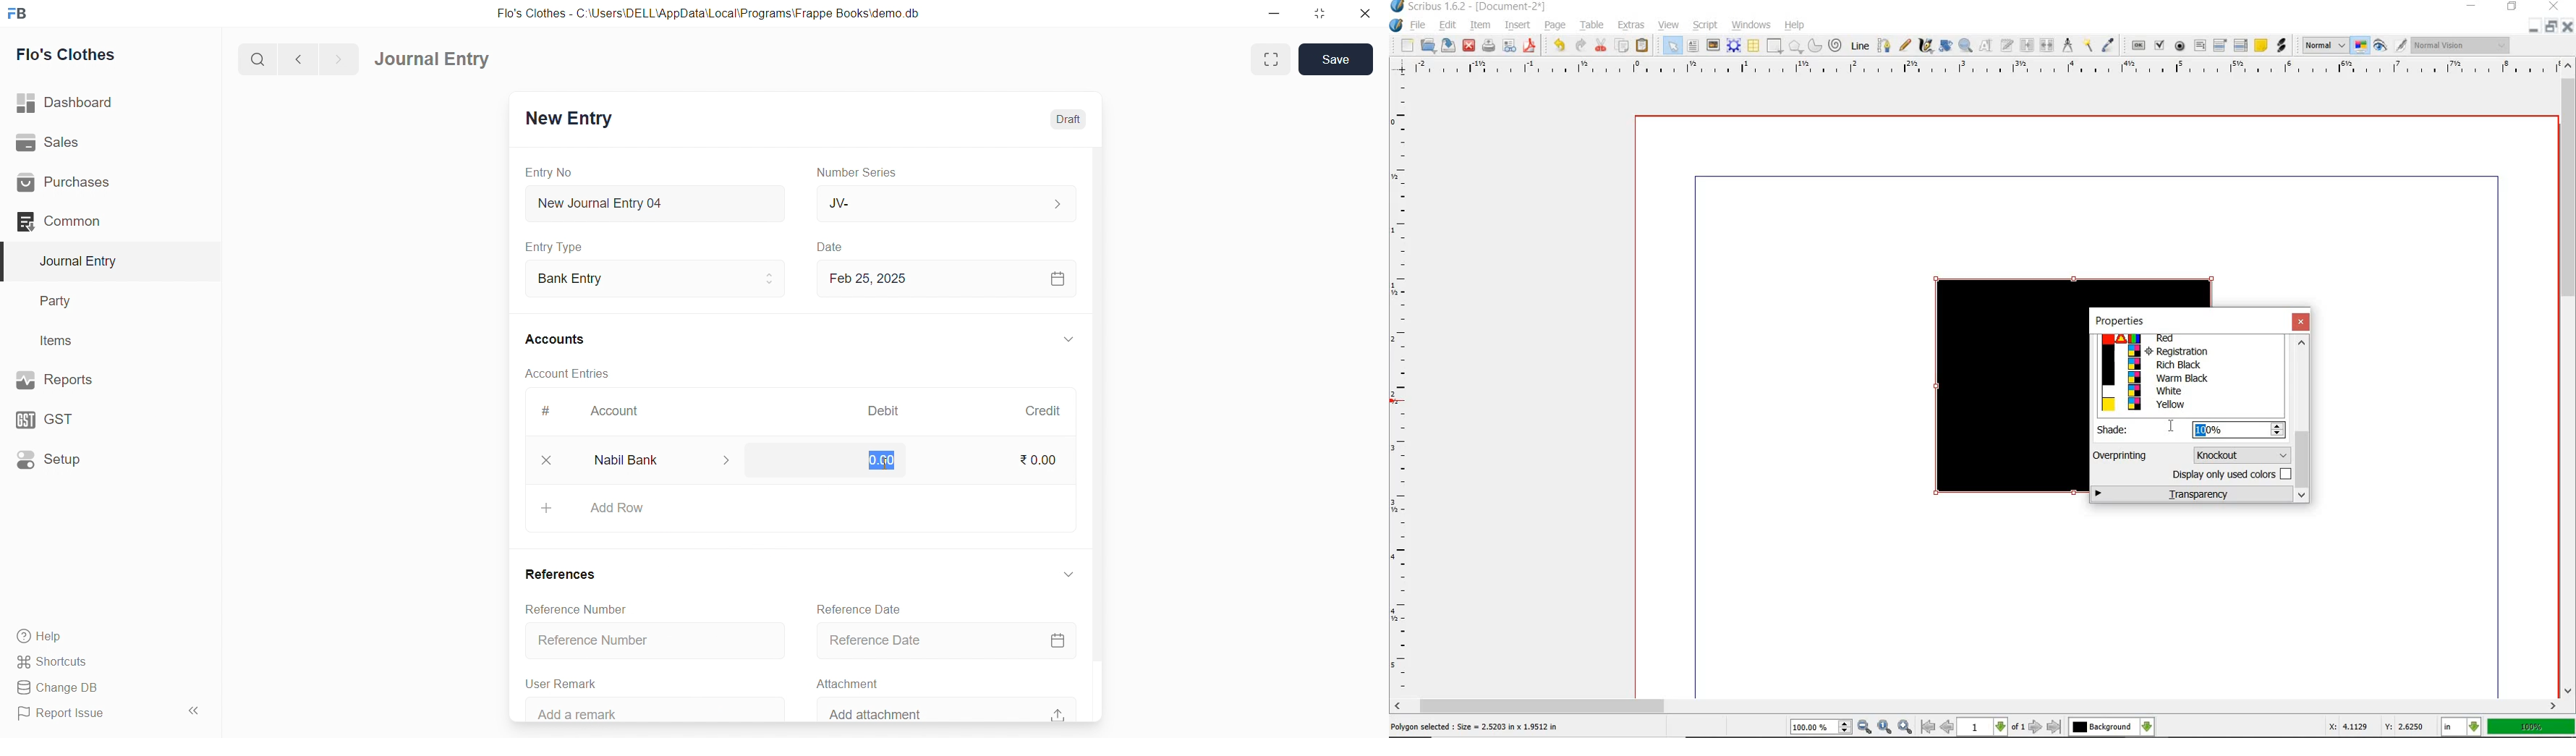  What do you see at coordinates (554, 247) in the screenshot?
I see `Entry Type` at bounding box center [554, 247].